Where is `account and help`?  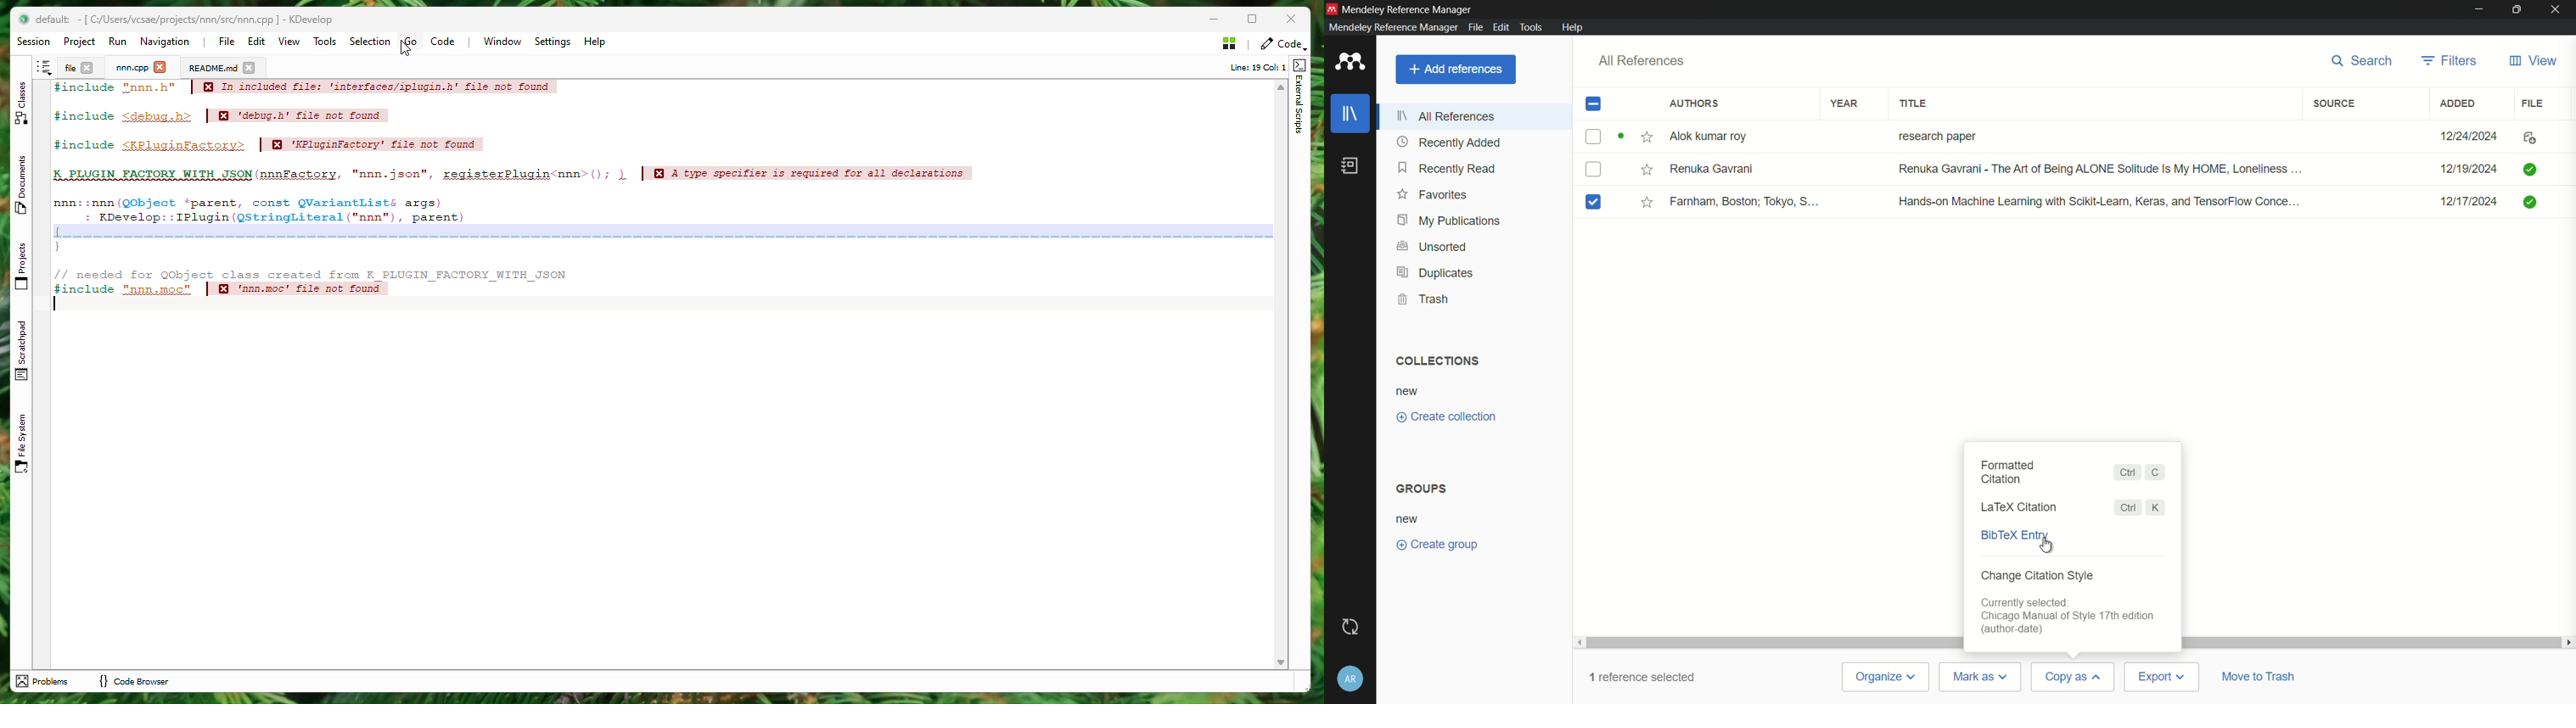 account and help is located at coordinates (1351, 675).